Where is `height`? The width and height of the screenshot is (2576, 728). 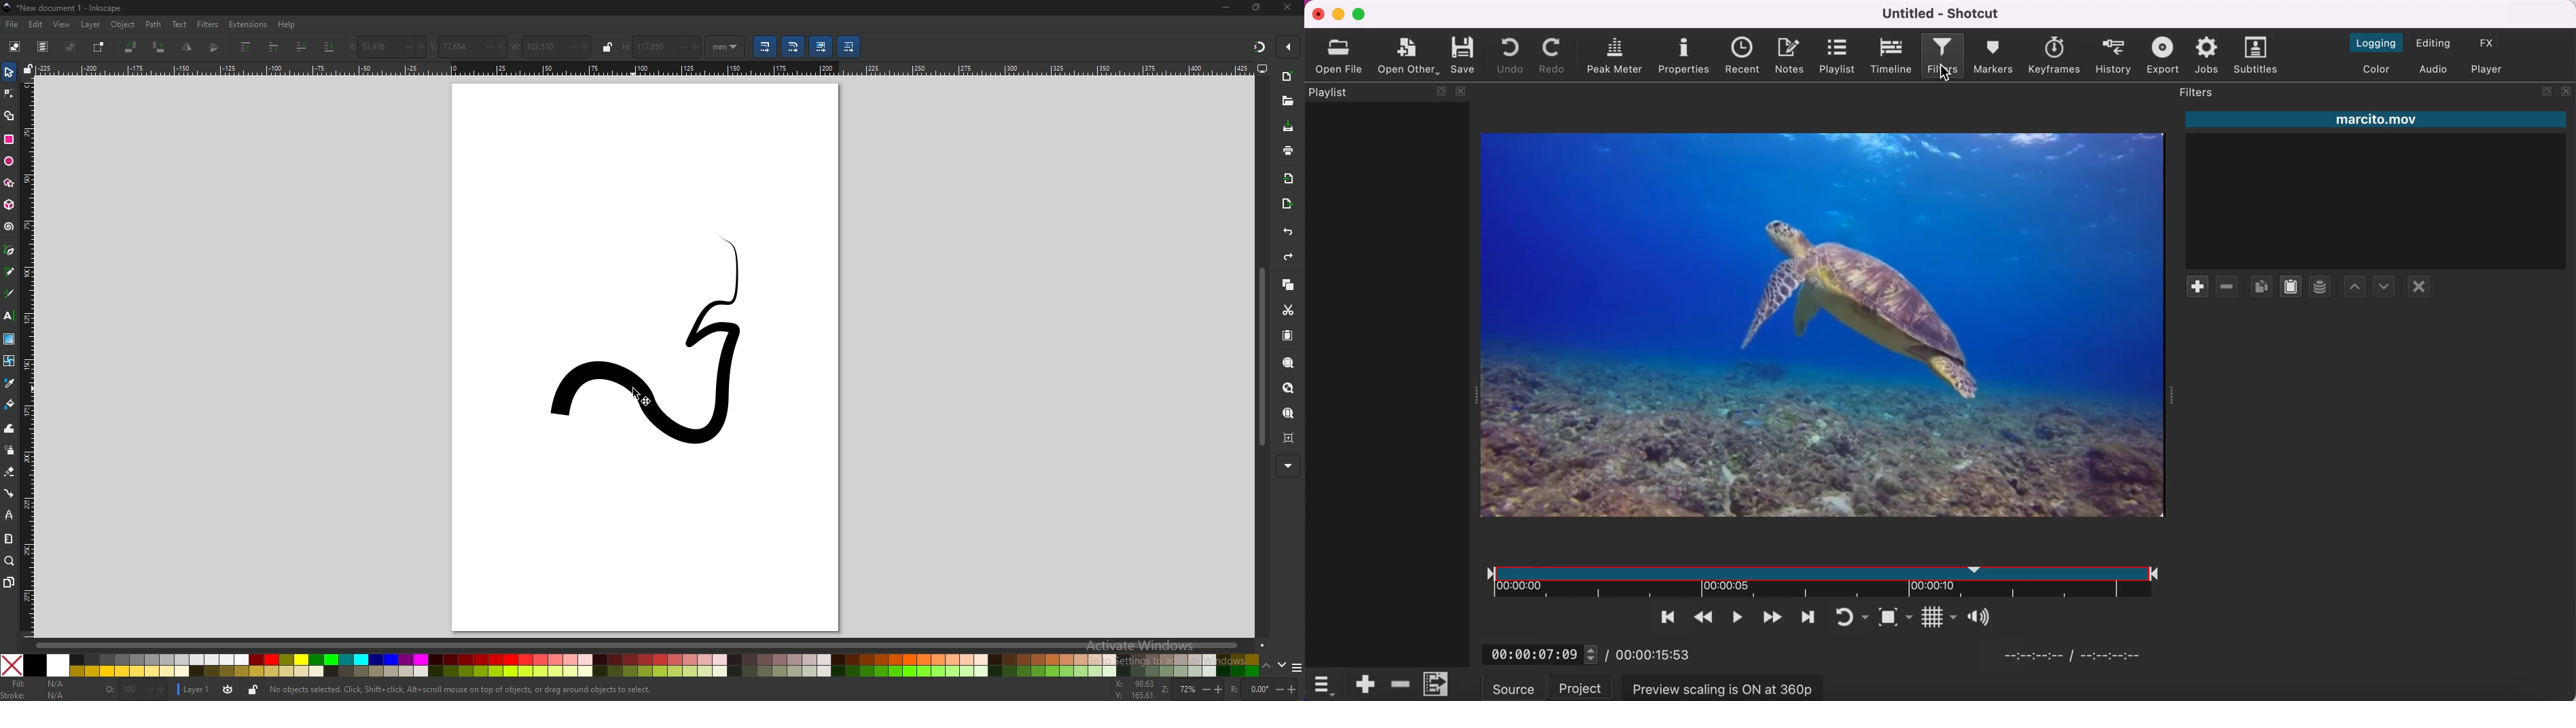 height is located at coordinates (662, 46).